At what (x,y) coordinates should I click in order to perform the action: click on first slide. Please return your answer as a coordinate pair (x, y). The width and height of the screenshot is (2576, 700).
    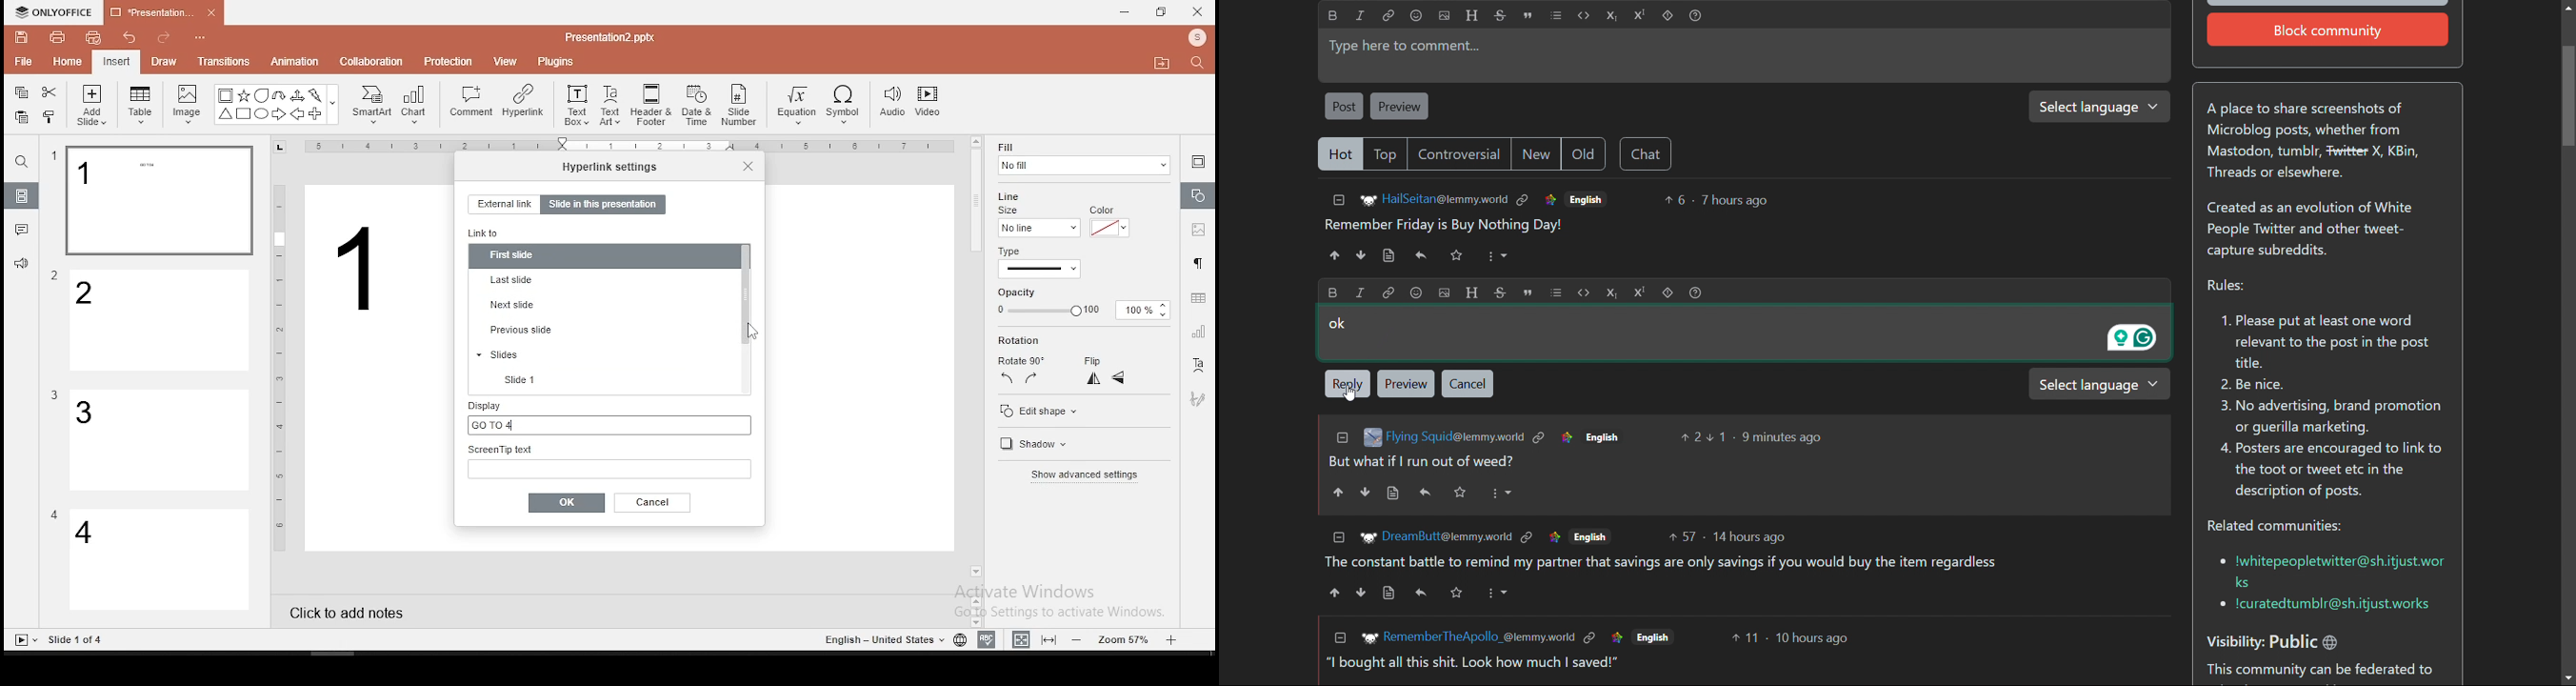
    Looking at the image, I should click on (602, 256).